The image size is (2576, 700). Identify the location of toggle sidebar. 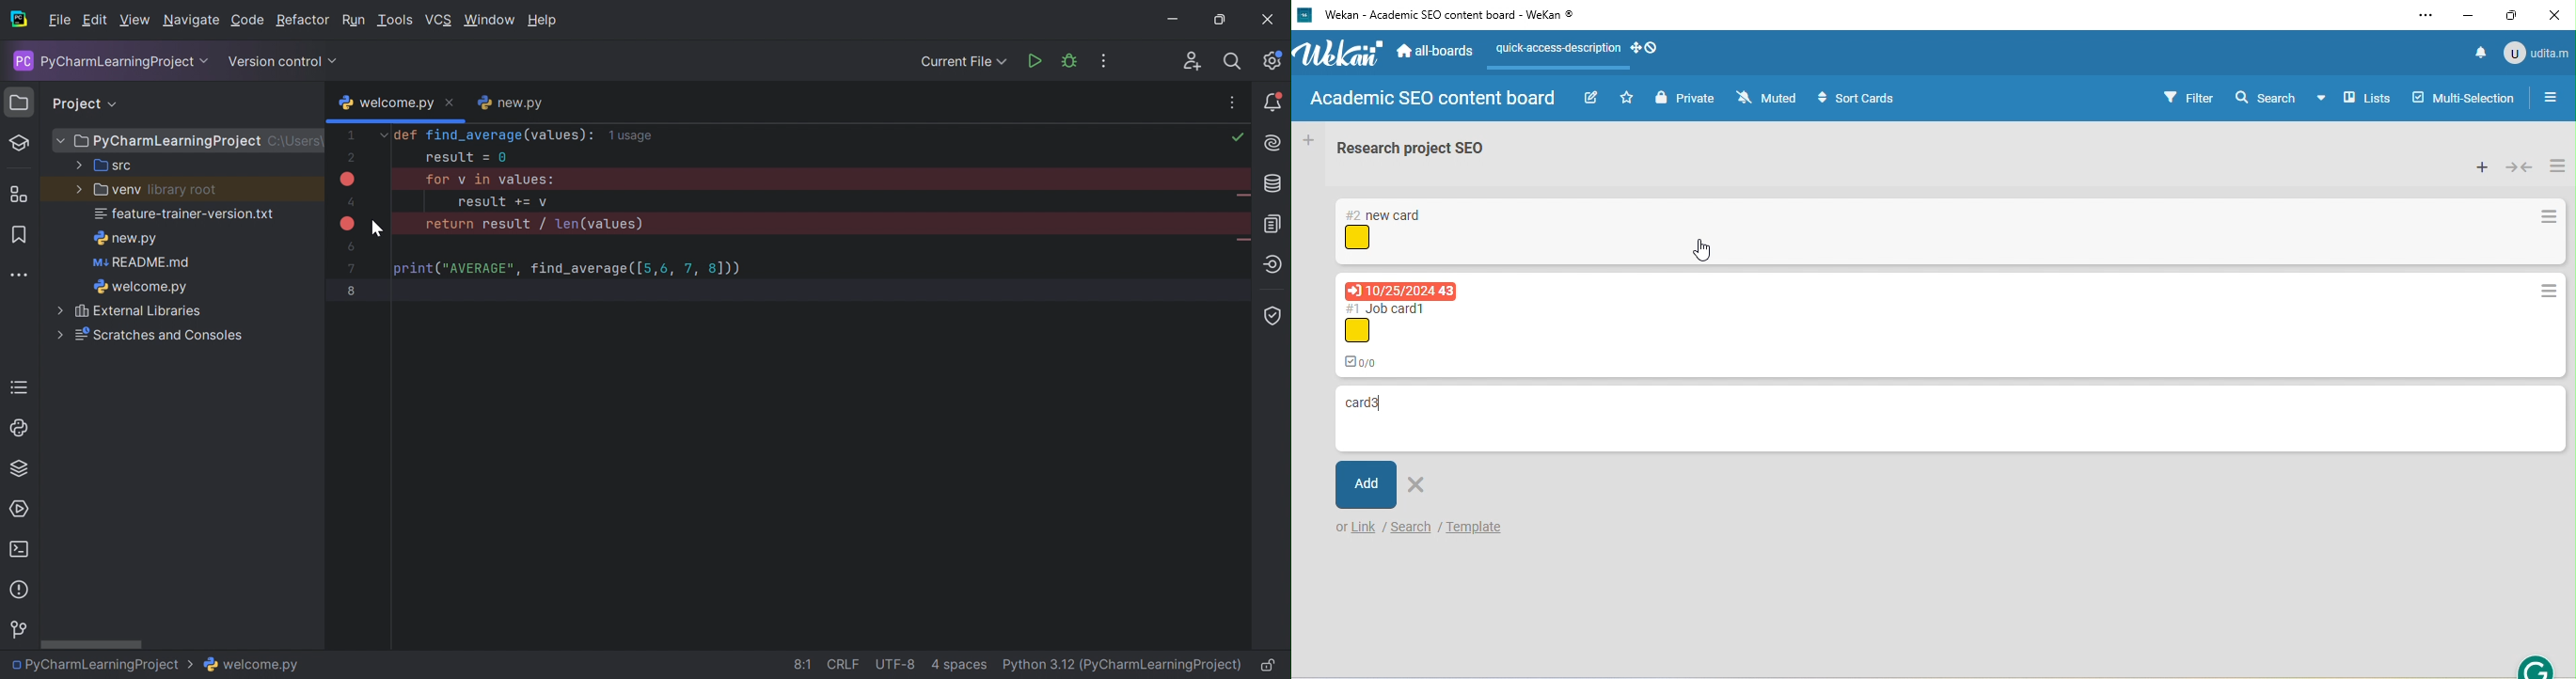
(2556, 97).